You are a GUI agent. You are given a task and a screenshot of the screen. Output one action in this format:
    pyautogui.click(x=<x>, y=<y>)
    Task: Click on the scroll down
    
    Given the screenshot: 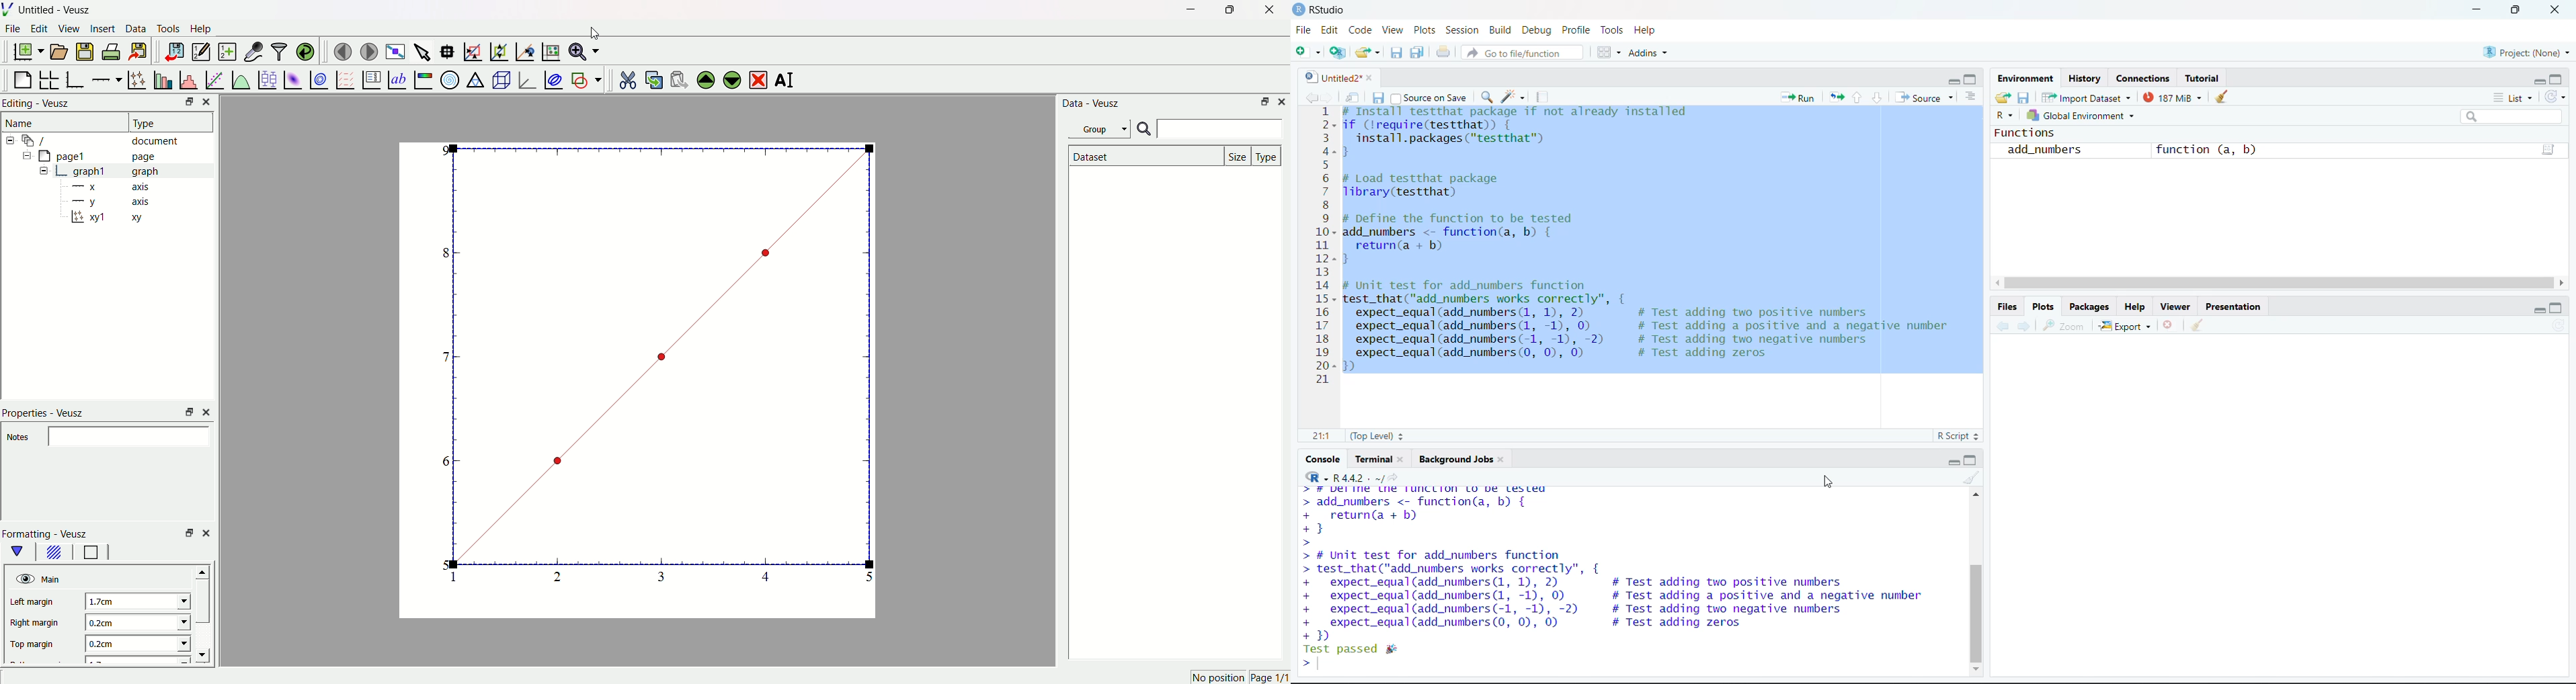 What is the action you would take?
    pyautogui.click(x=1978, y=667)
    